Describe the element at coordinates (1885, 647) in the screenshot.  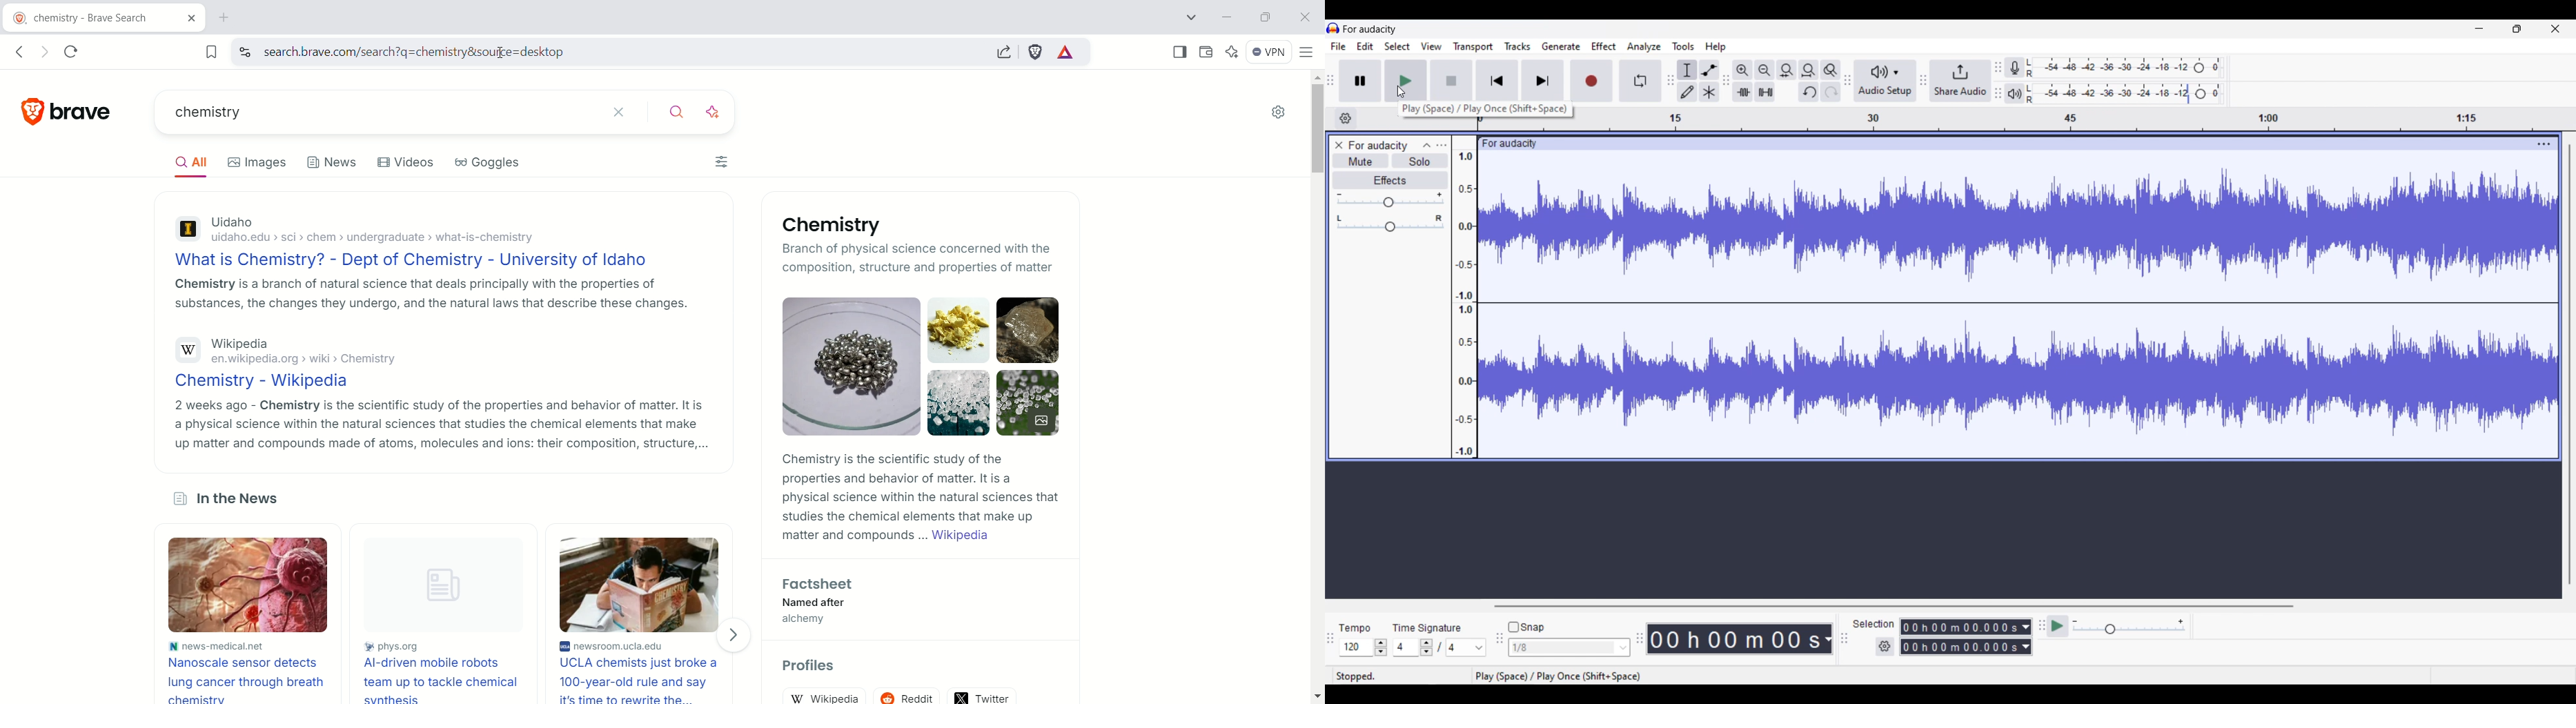
I see `Selection settings` at that location.